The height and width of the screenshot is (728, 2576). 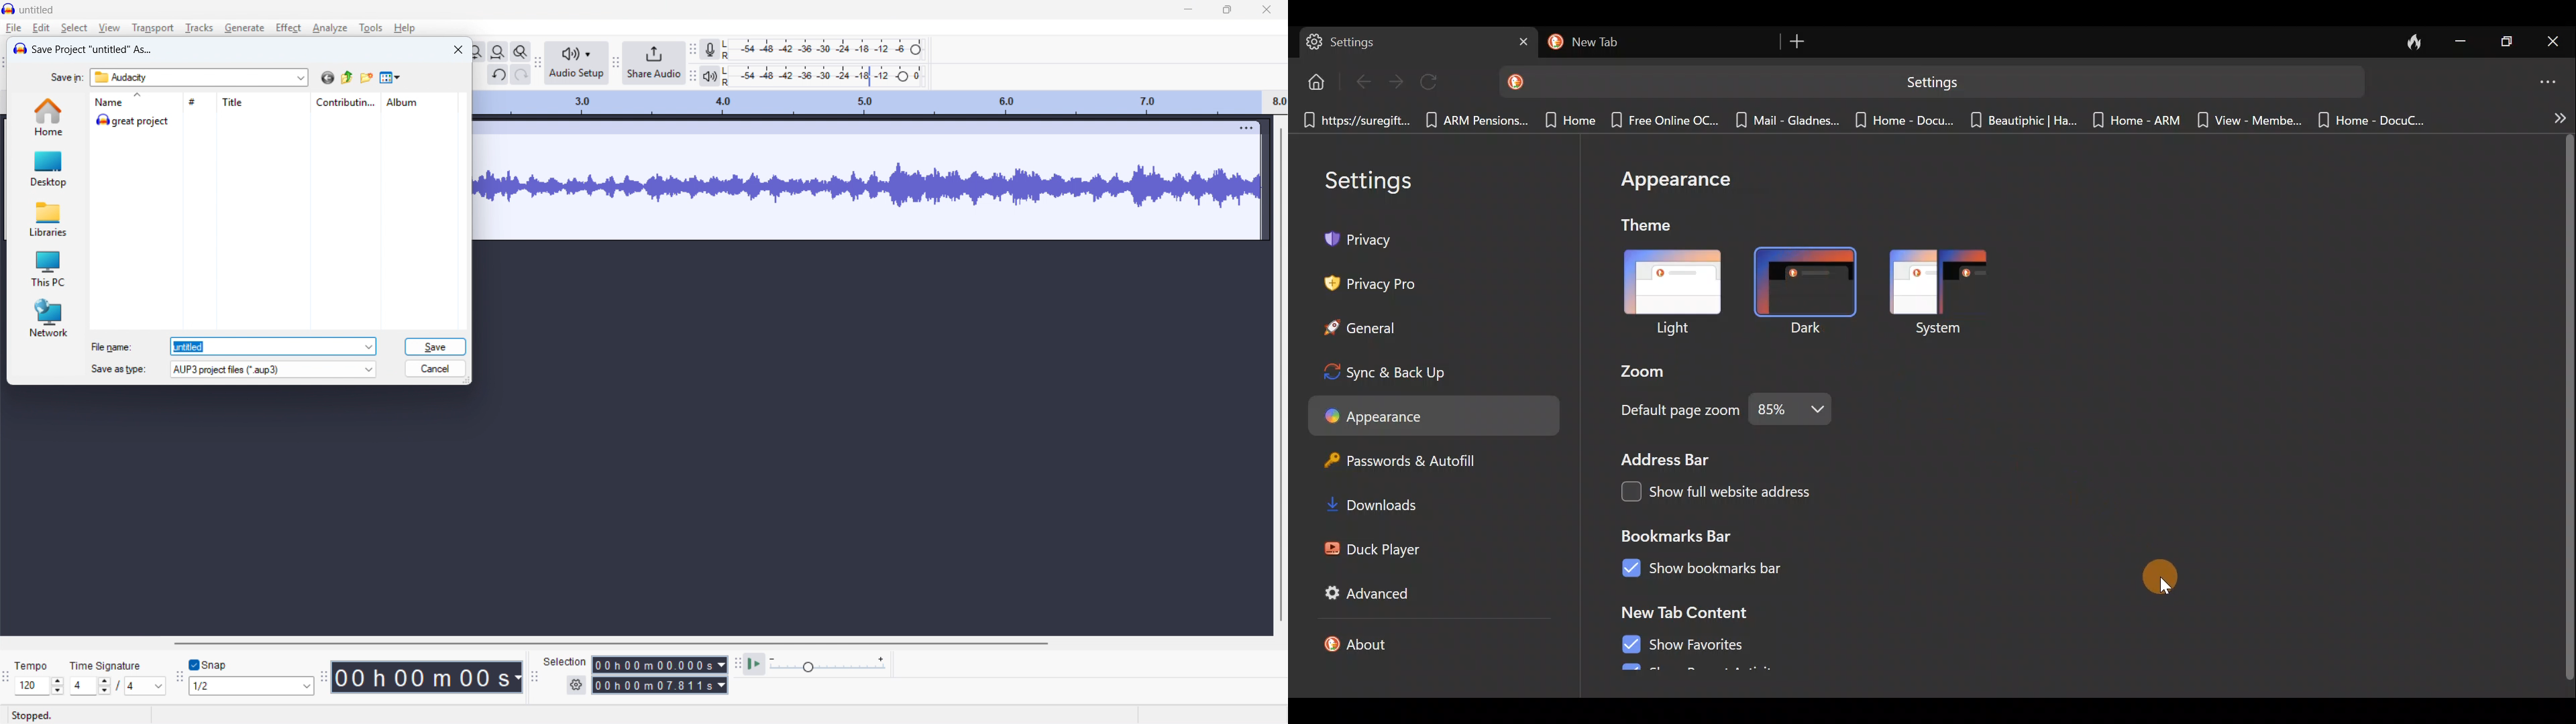 I want to click on edit, so click(x=42, y=28).